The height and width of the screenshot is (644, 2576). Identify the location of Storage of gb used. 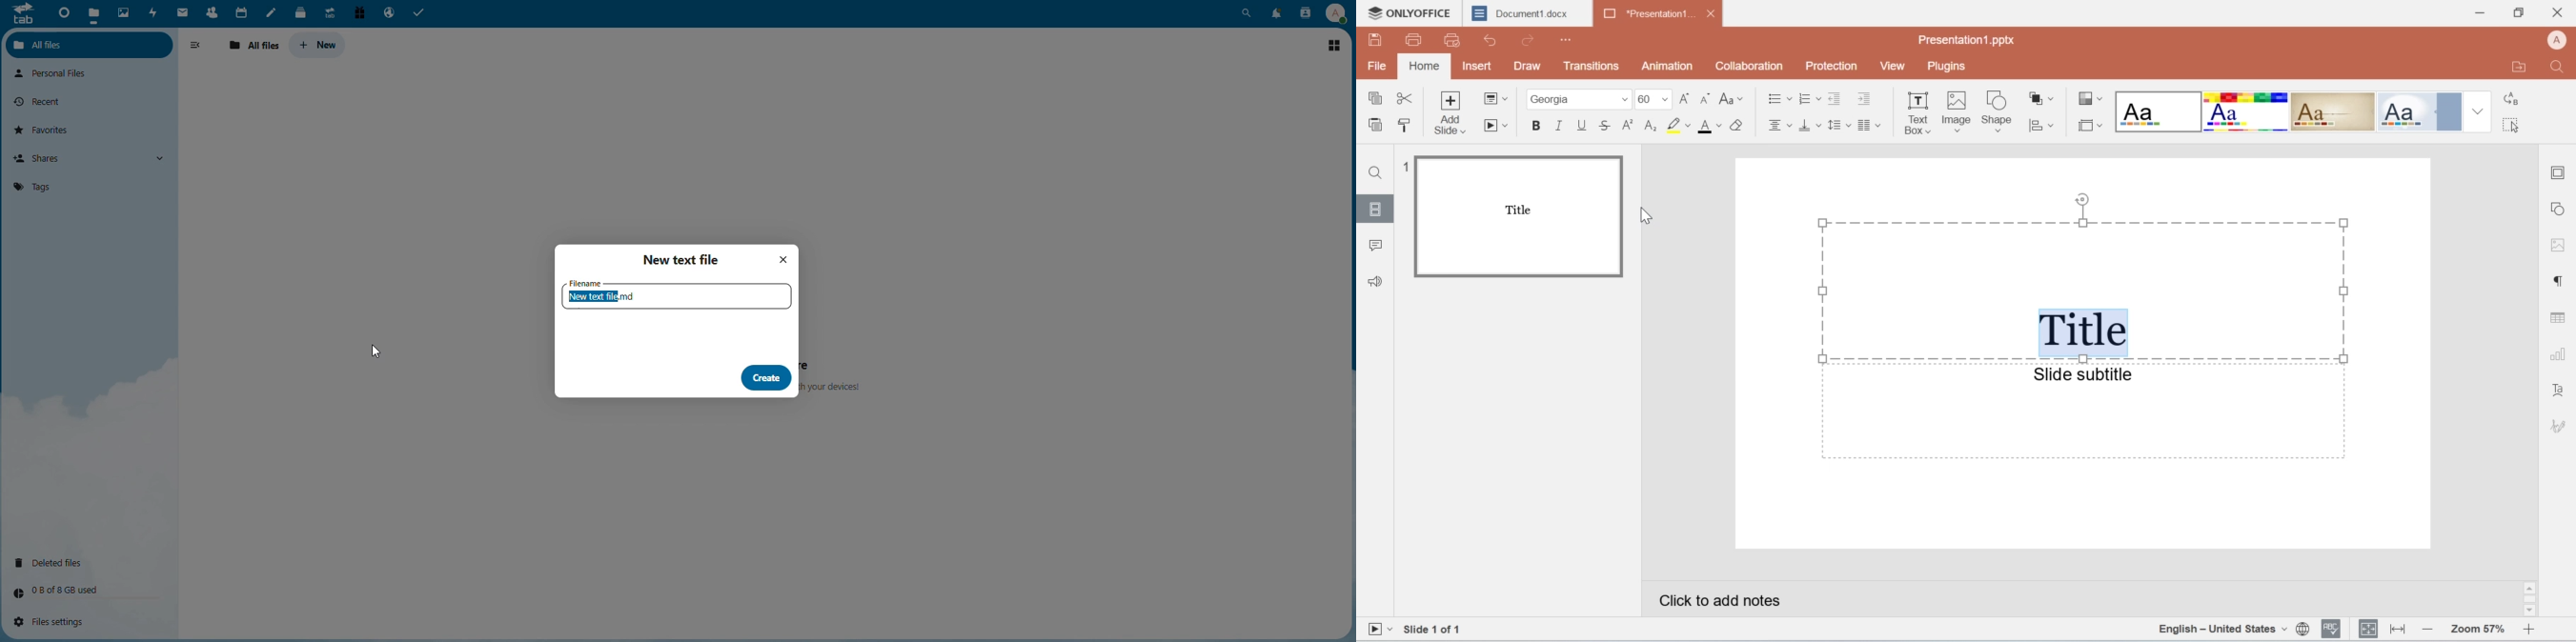
(68, 590).